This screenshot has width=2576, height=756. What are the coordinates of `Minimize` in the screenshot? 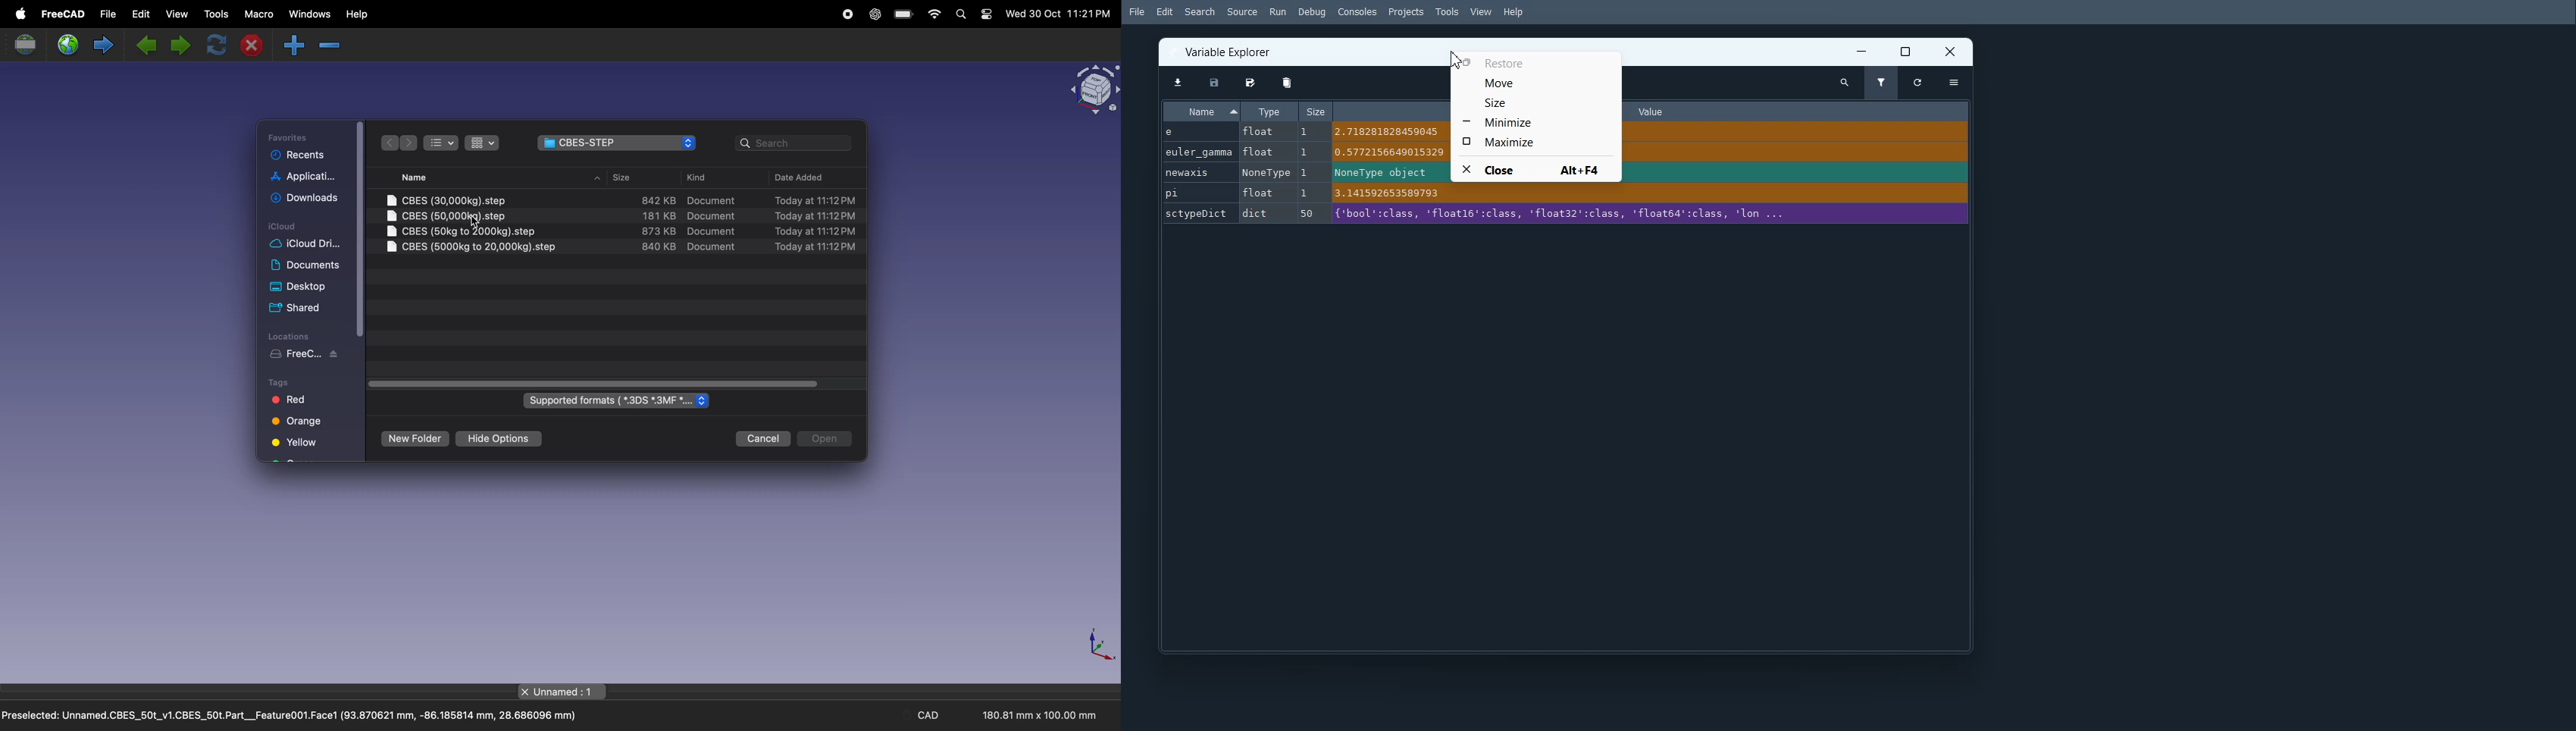 It's located at (1535, 121).